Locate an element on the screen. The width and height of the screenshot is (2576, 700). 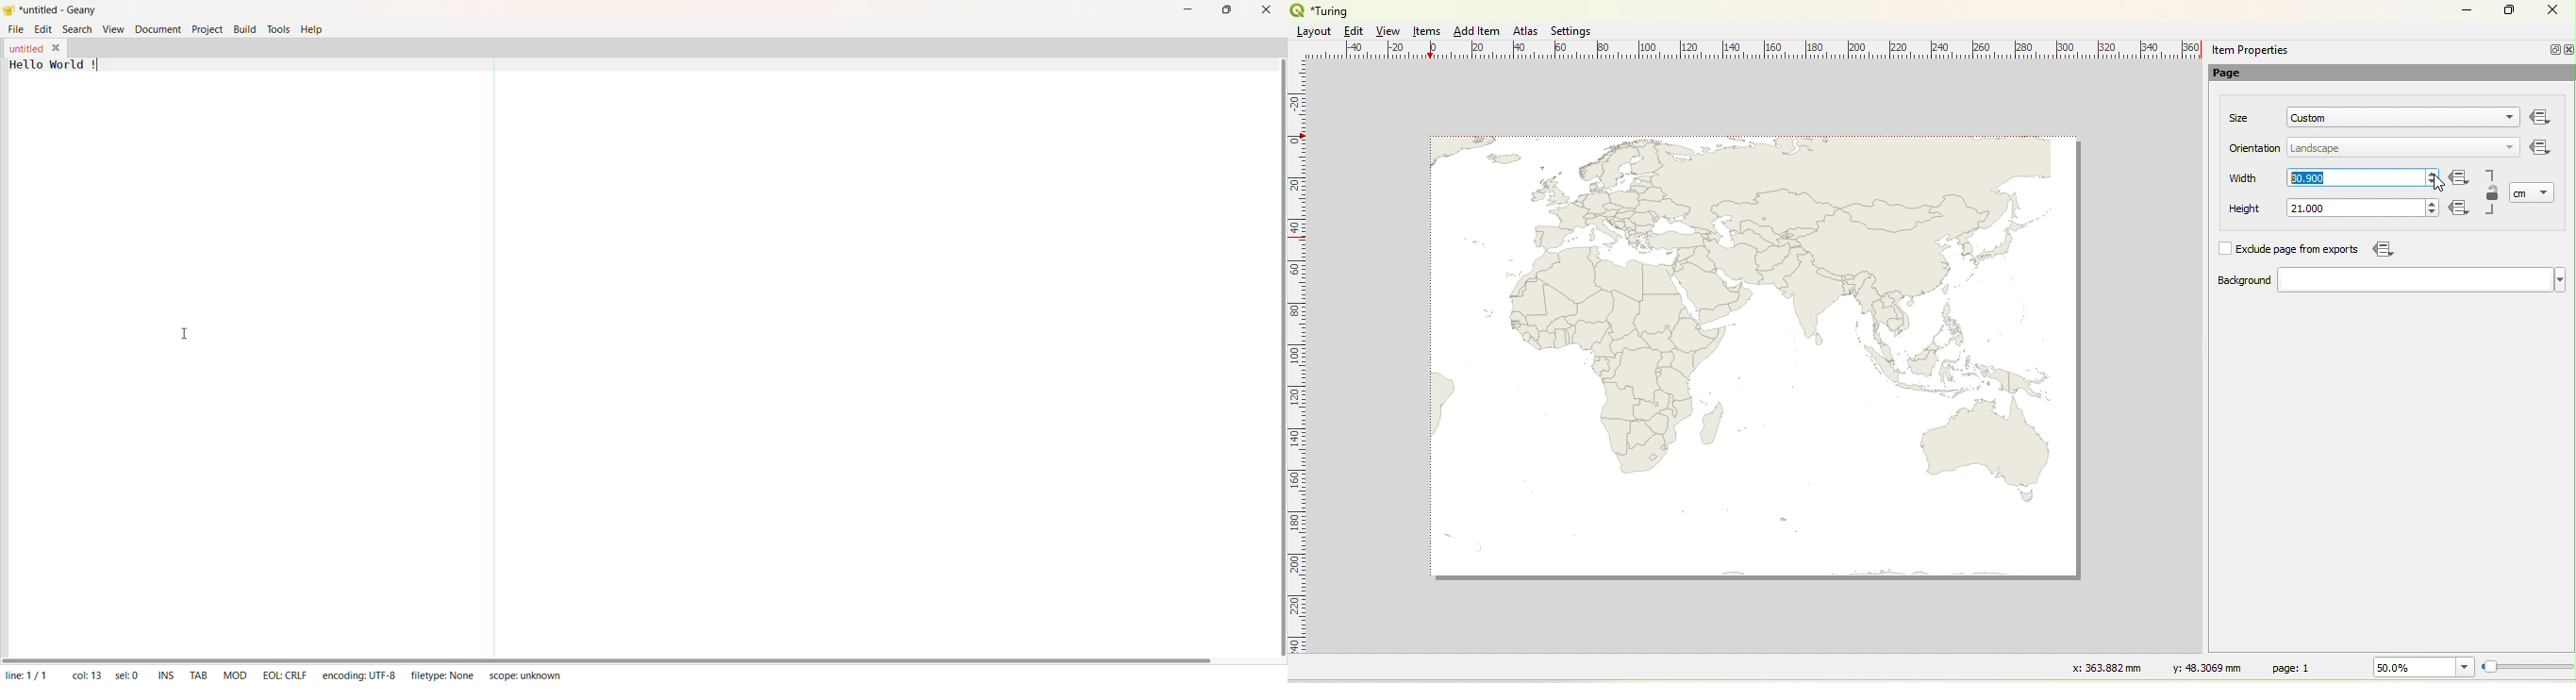
Icon is located at coordinates (2460, 179).